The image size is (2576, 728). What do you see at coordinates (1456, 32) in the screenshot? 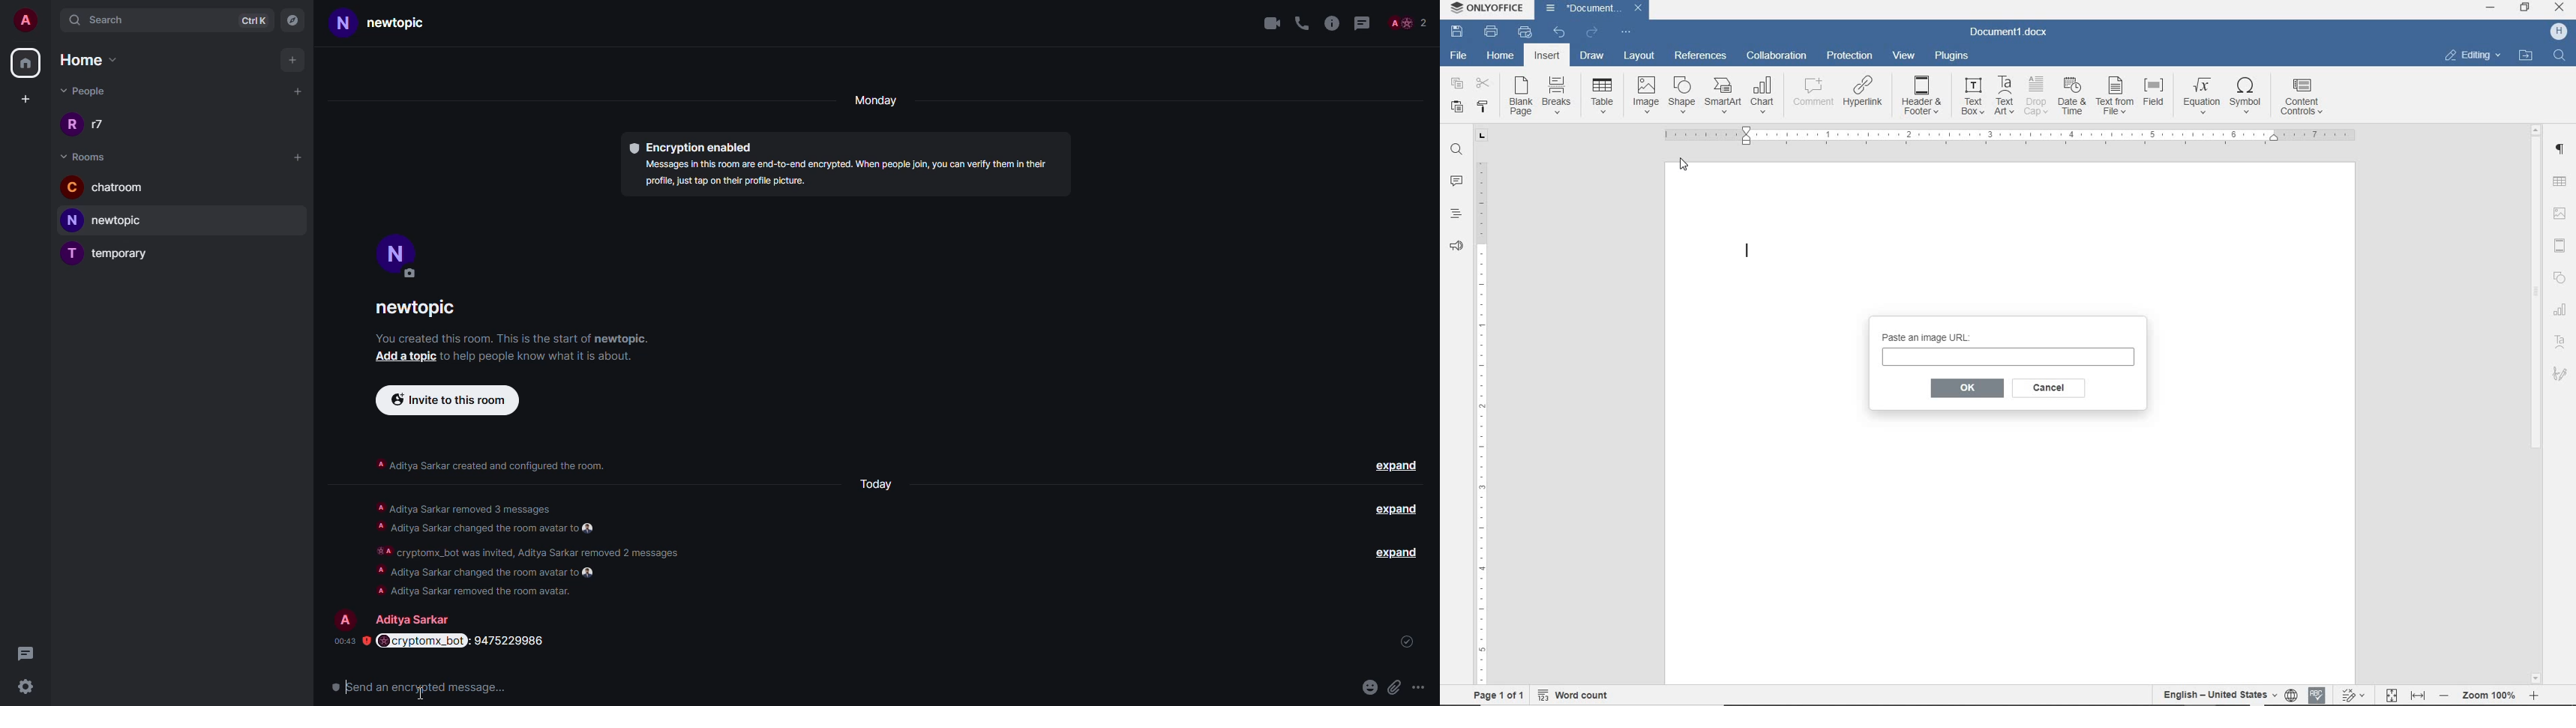
I see `save` at bounding box center [1456, 32].